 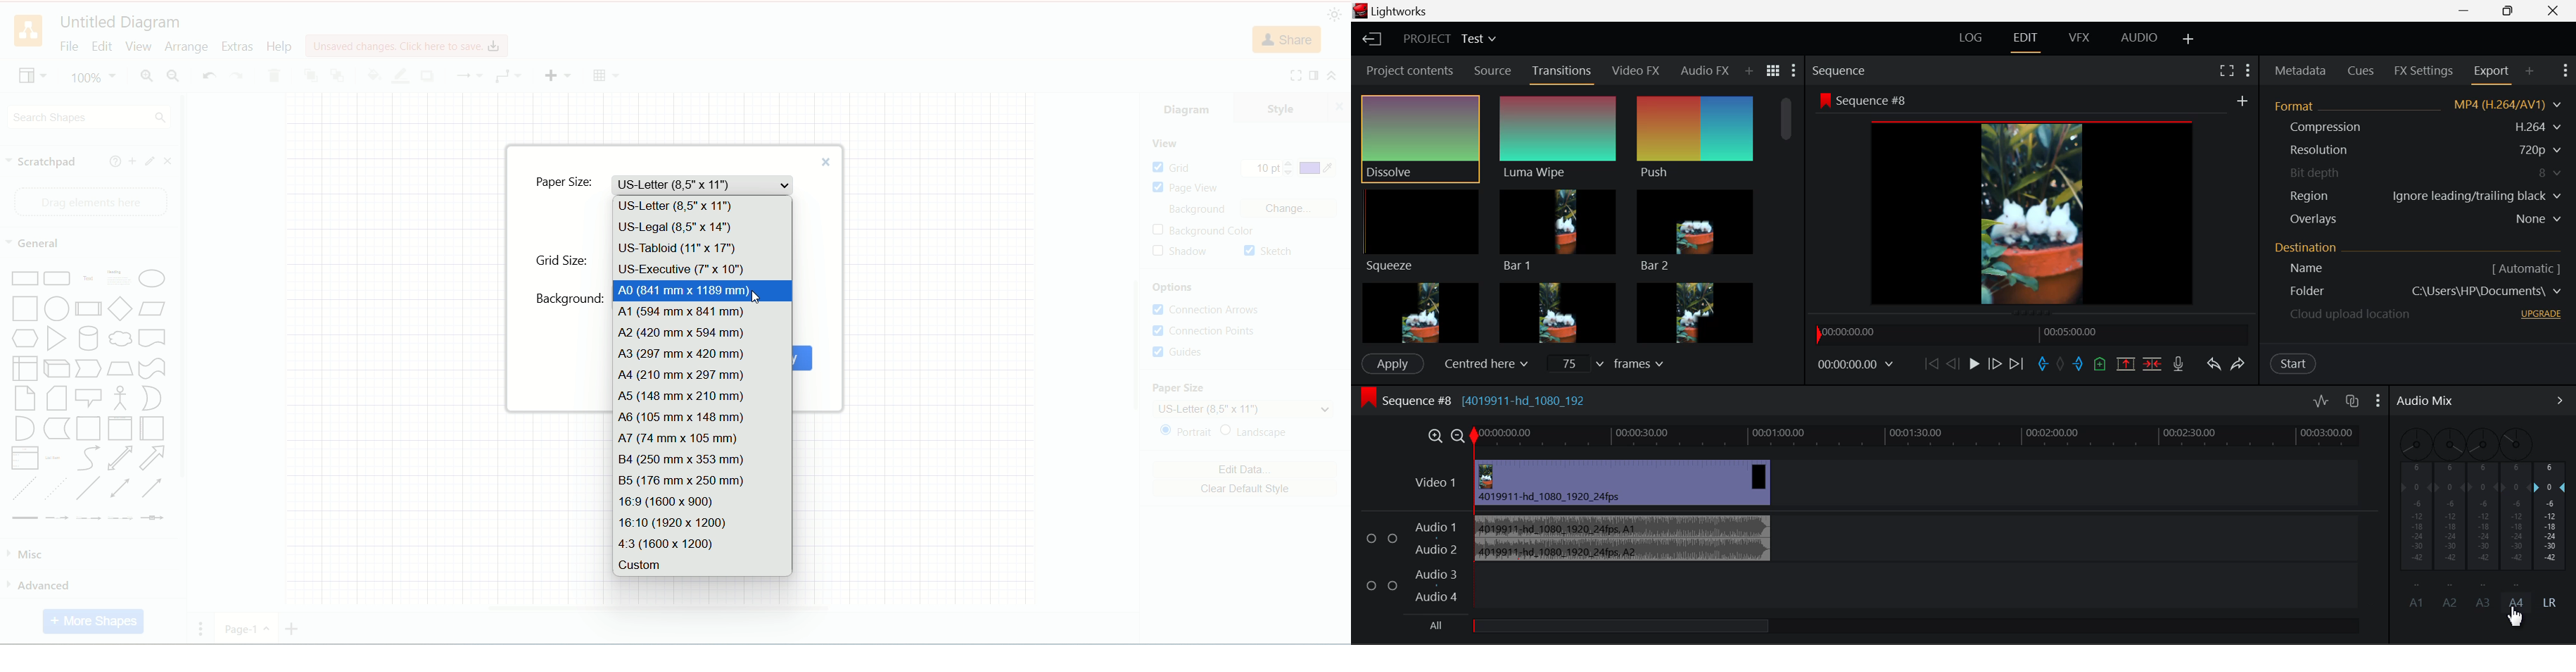 I want to click on FX Settings, so click(x=2422, y=70).